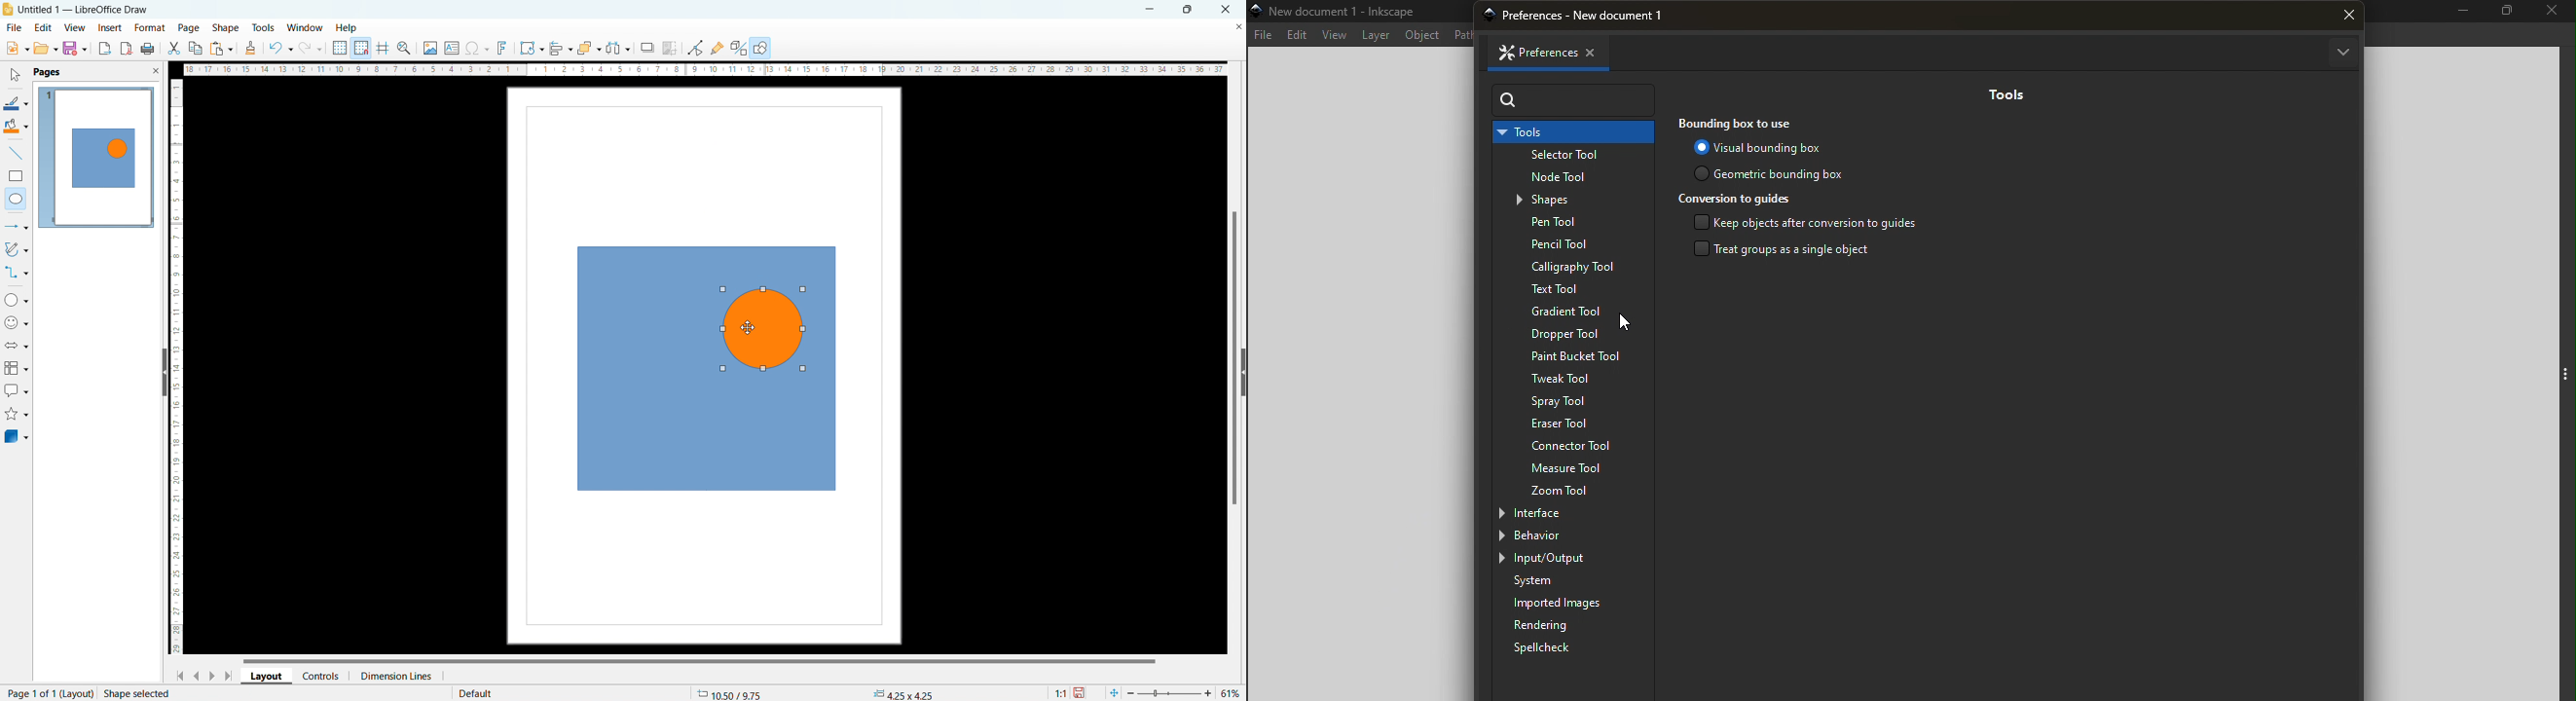 The image size is (2576, 728). What do you see at coordinates (1208, 692) in the screenshot?
I see `zoom in` at bounding box center [1208, 692].